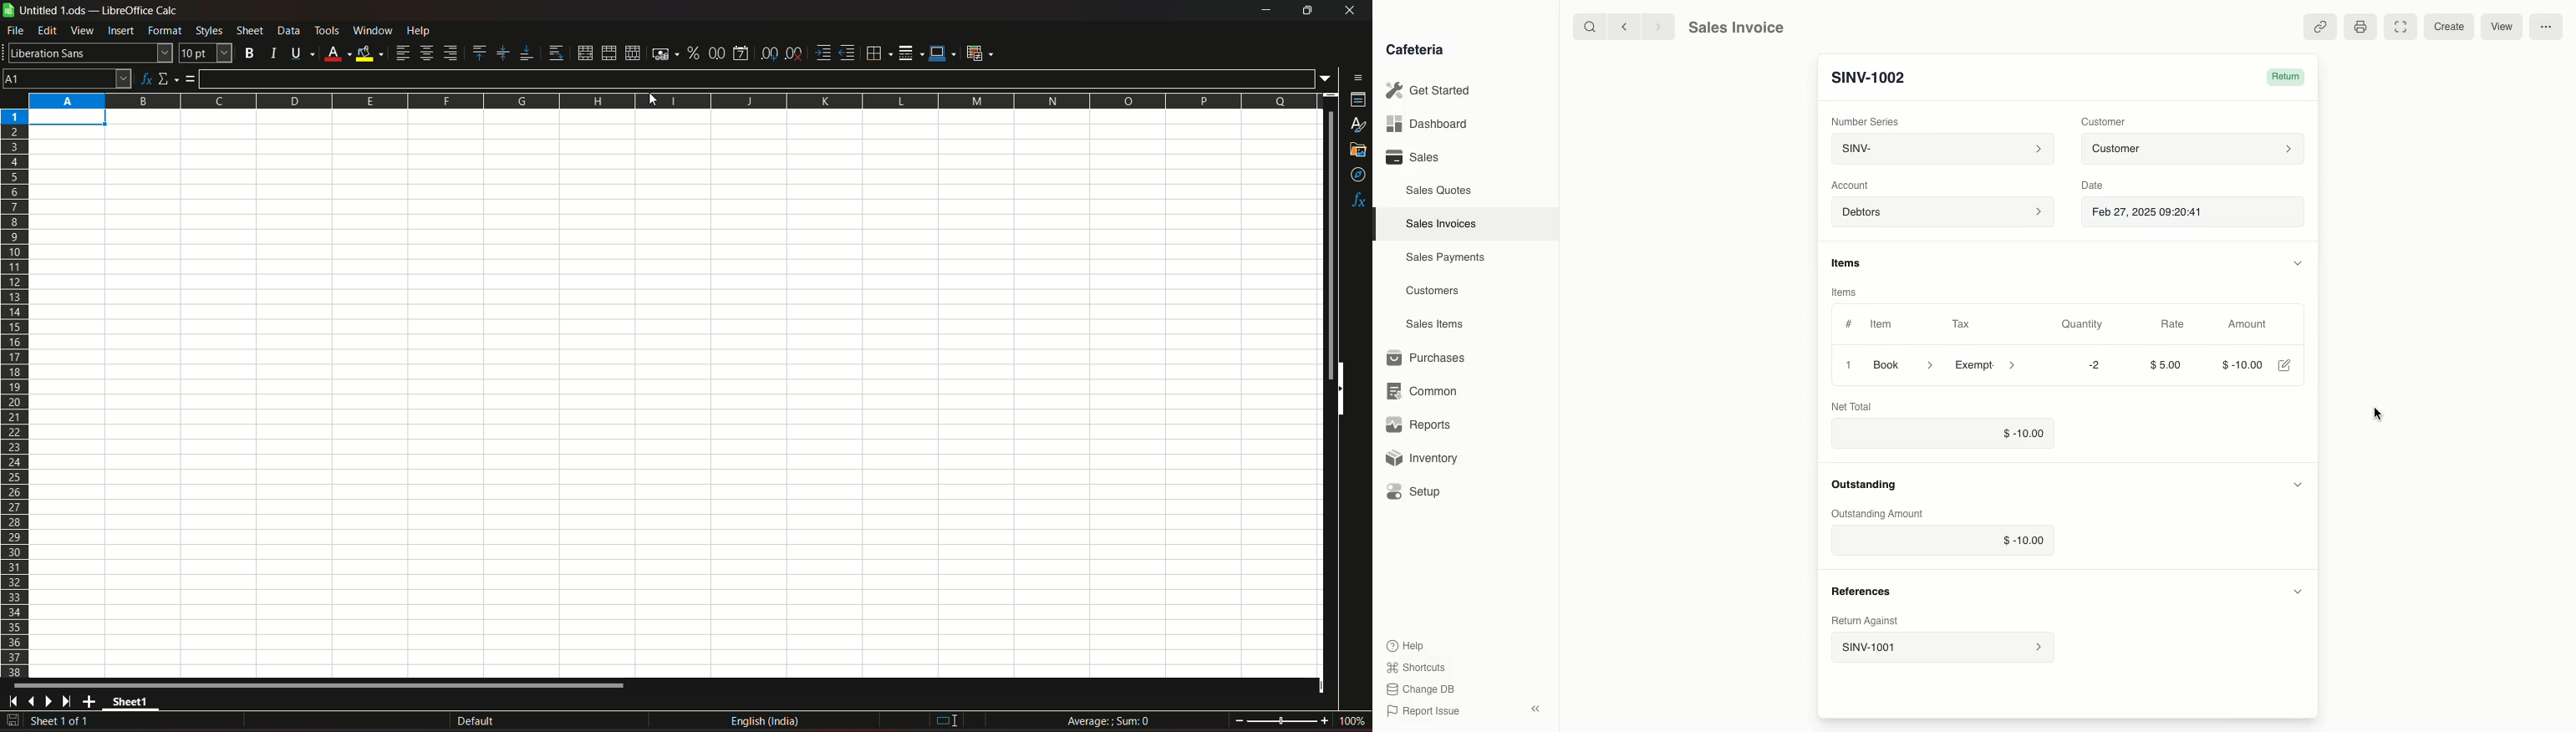 Image resolution: width=2576 pixels, height=756 pixels. Describe the element at coordinates (207, 54) in the screenshot. I see `font size` at that location.